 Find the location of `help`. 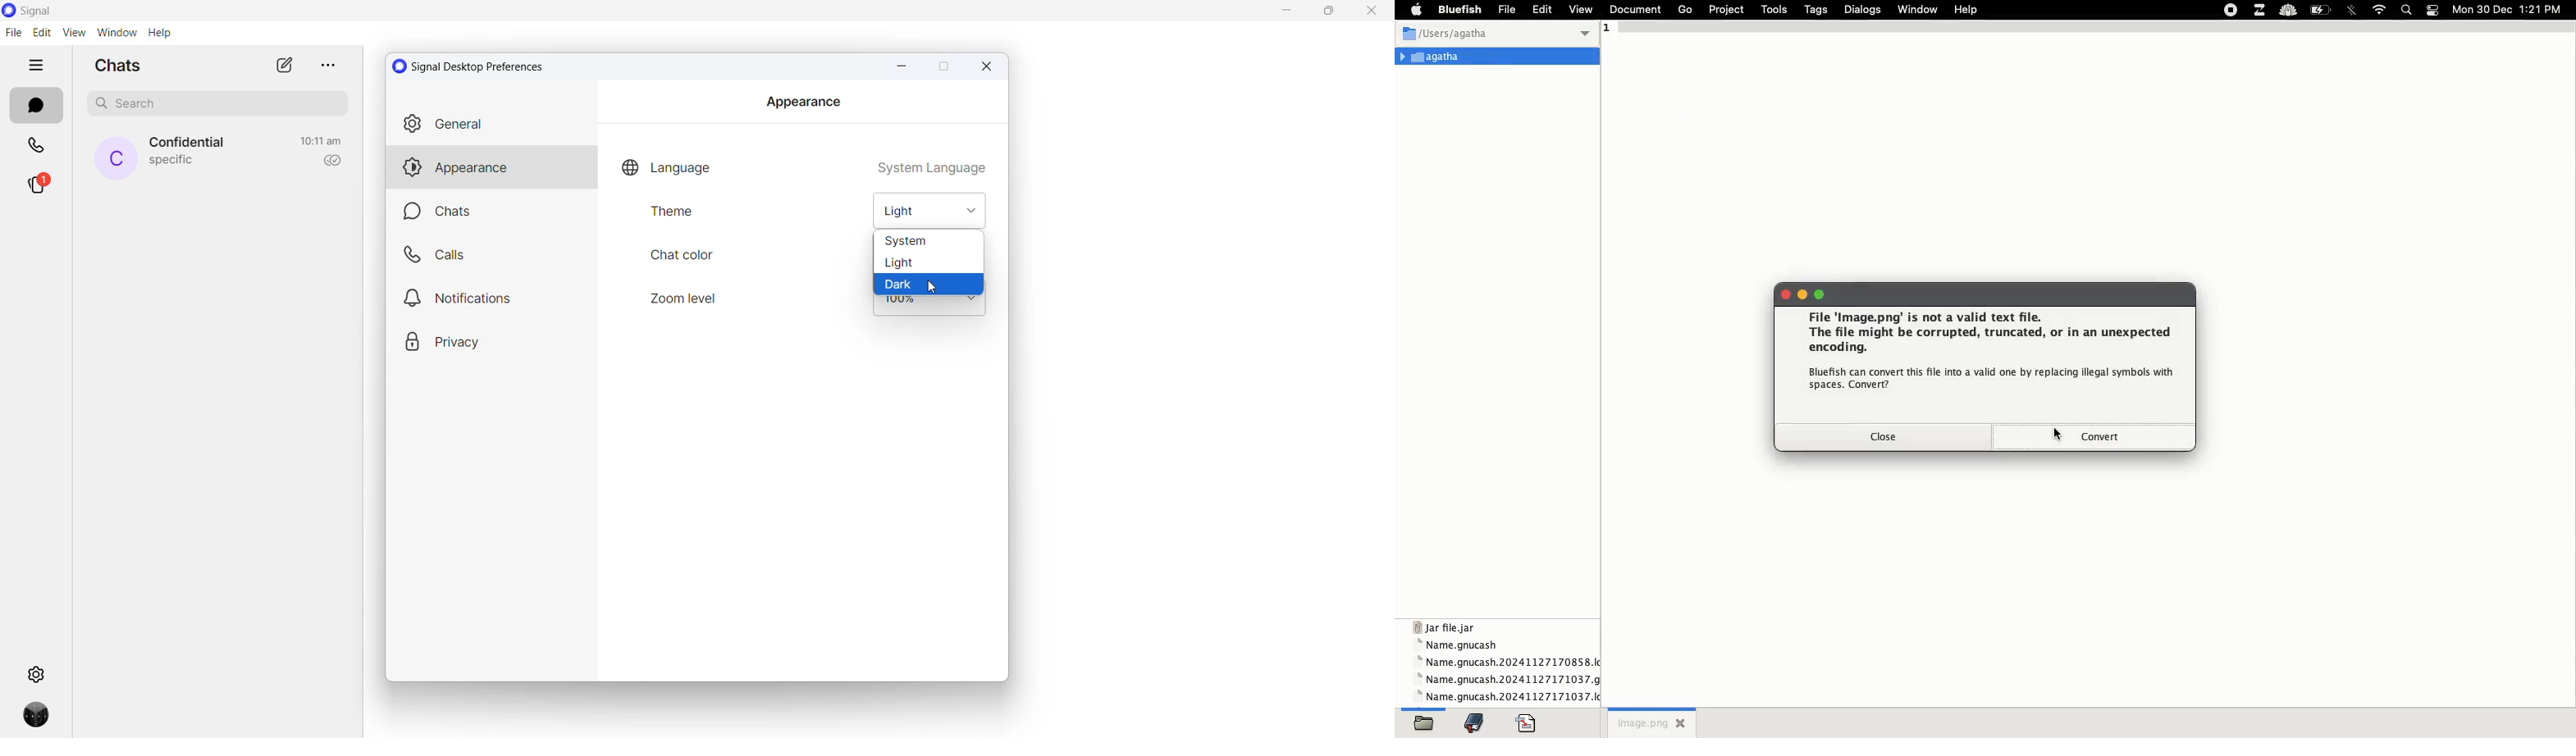

help is located at coordinates (1968, 10).